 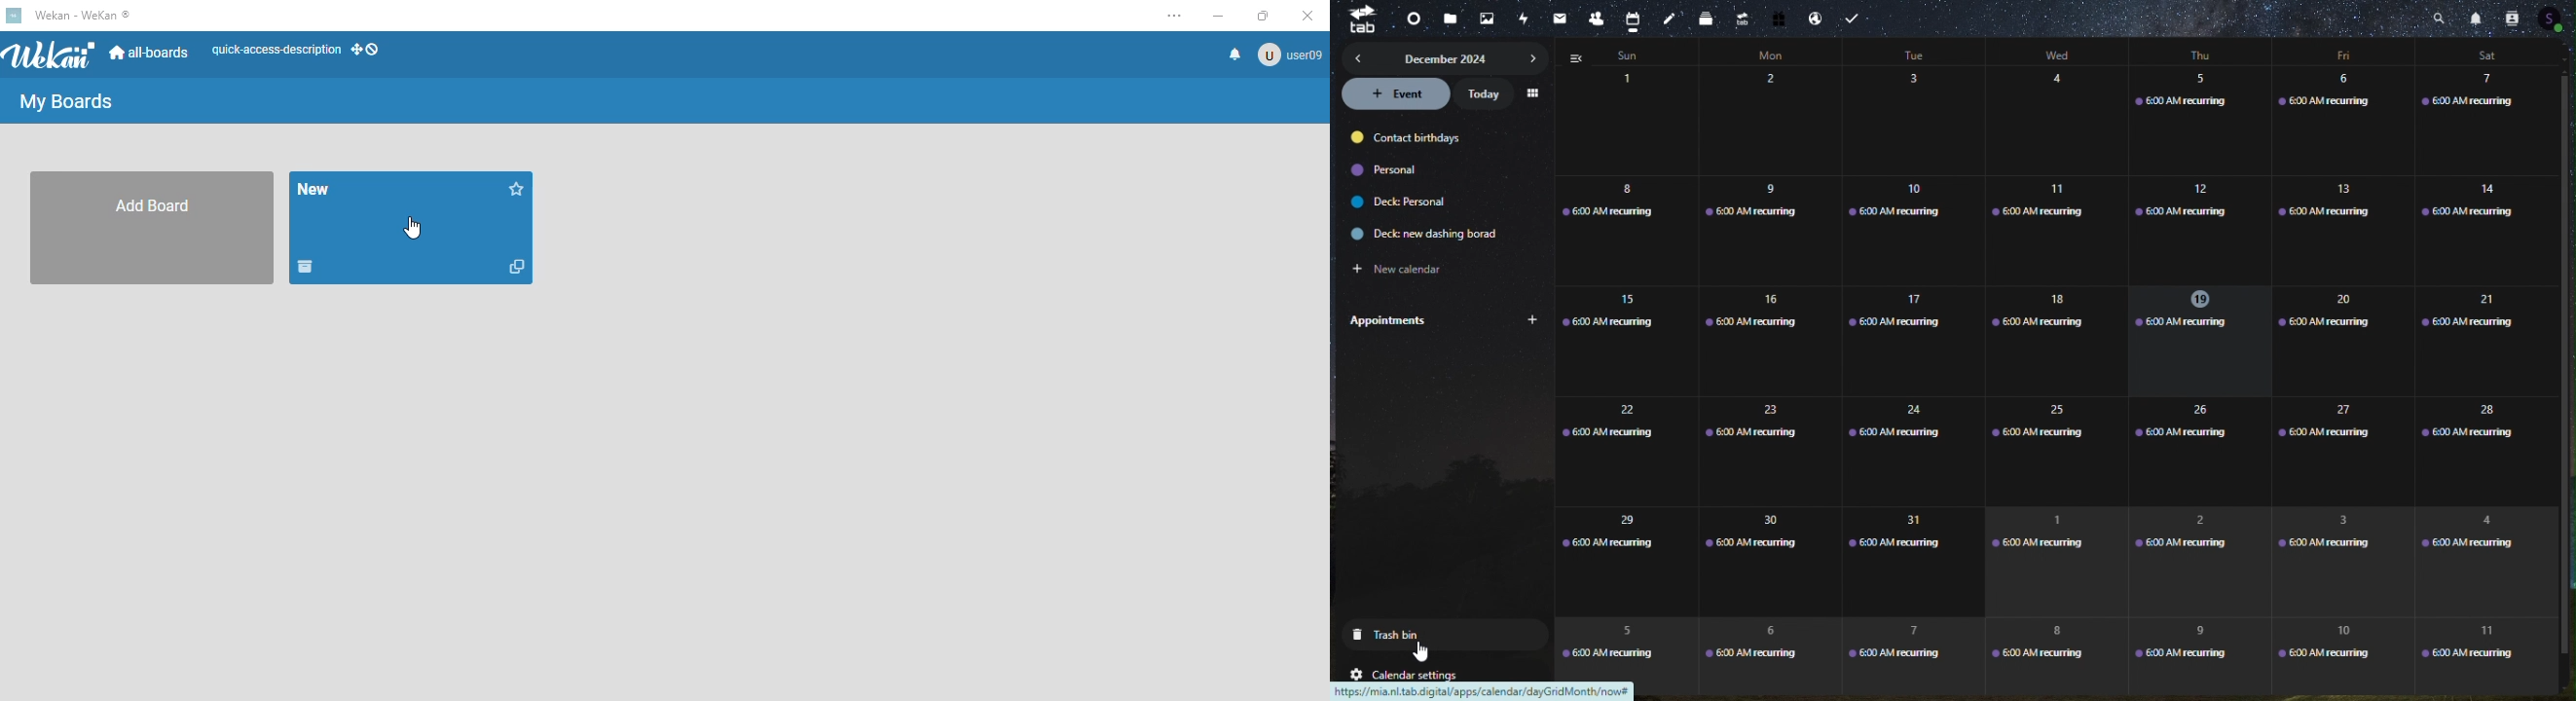 What do you see at coordinates (1411, 139) in the screenshot?
I see `contact birthdays` at bounding box center [1411, 139].